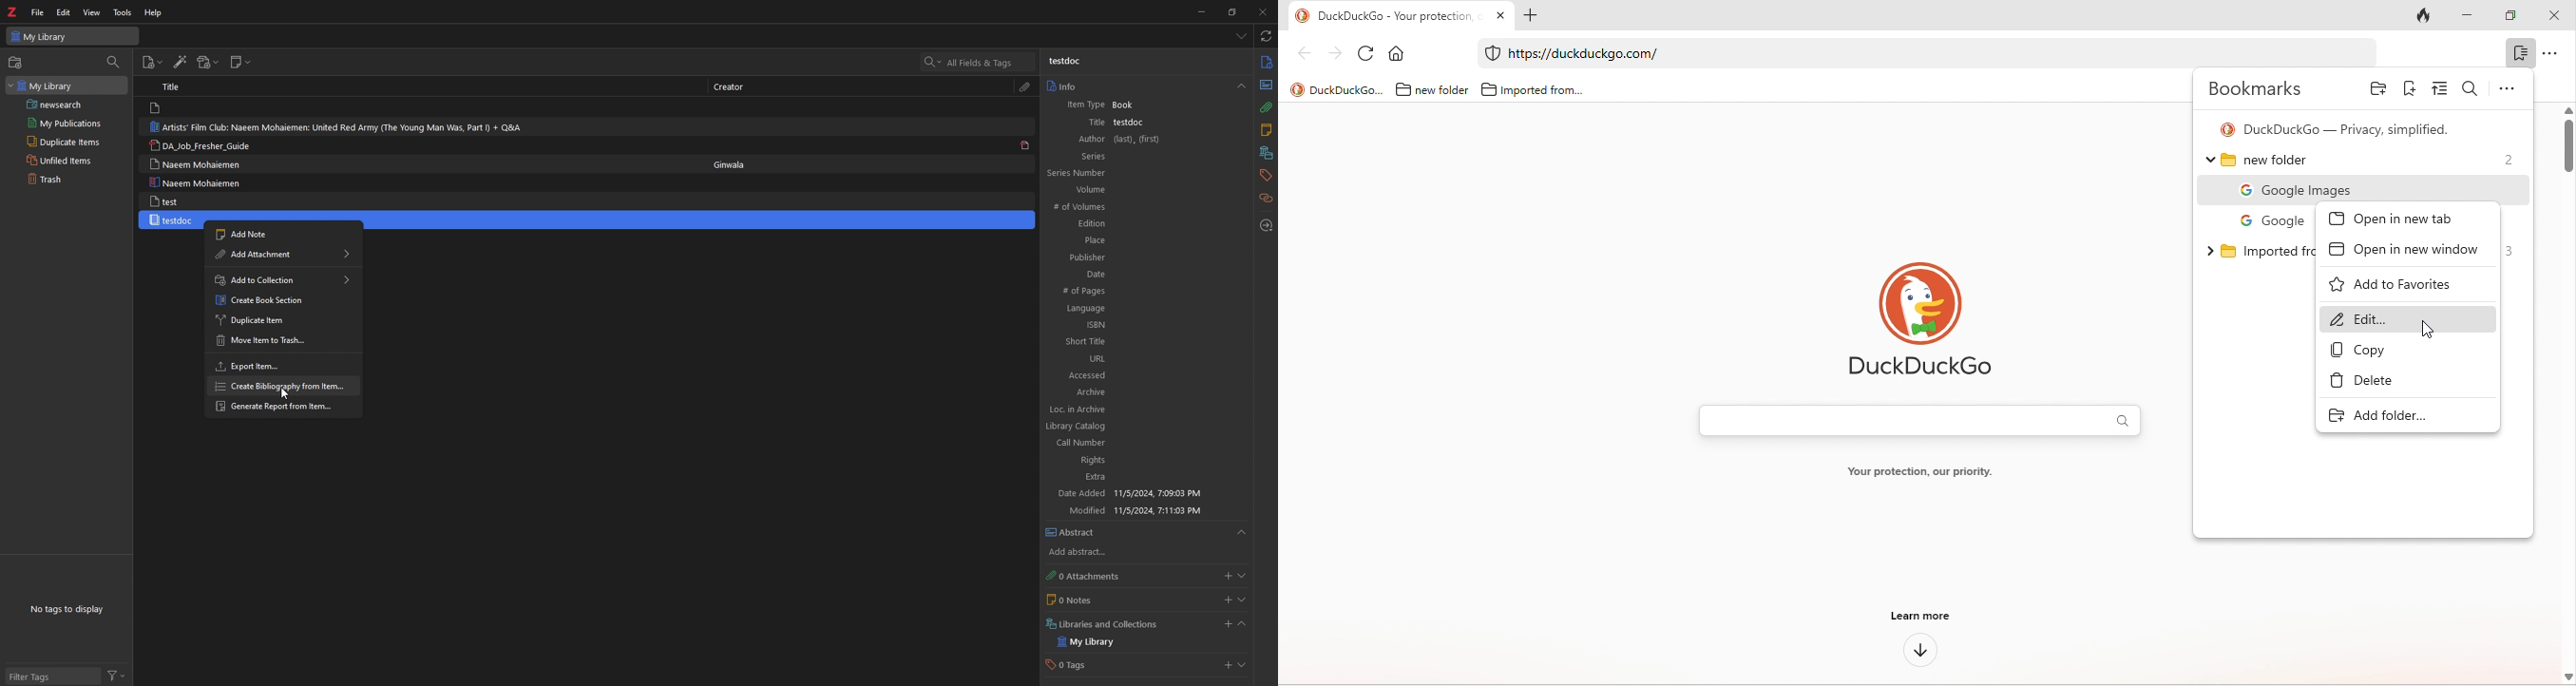 The width and height of the screenshot is (2576, 700). I want to click on bookmarks, so click(2261, 89).